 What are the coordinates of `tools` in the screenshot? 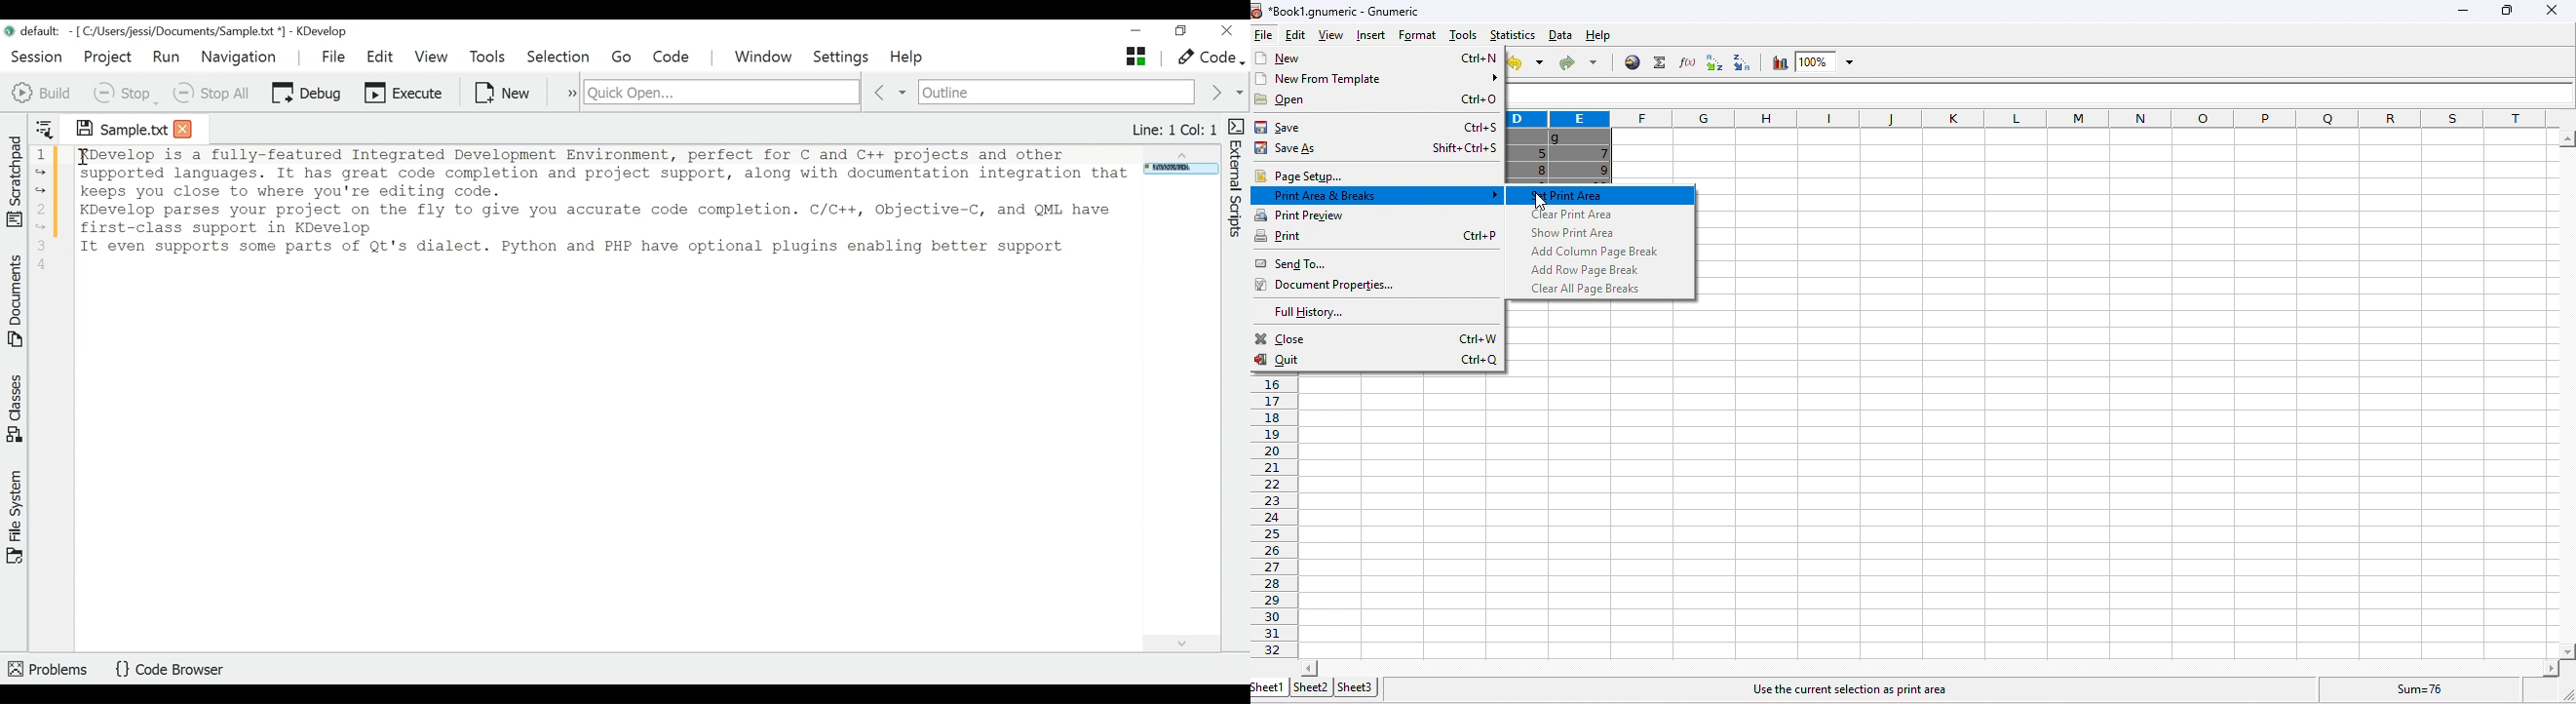 It's located at (1461, 35).